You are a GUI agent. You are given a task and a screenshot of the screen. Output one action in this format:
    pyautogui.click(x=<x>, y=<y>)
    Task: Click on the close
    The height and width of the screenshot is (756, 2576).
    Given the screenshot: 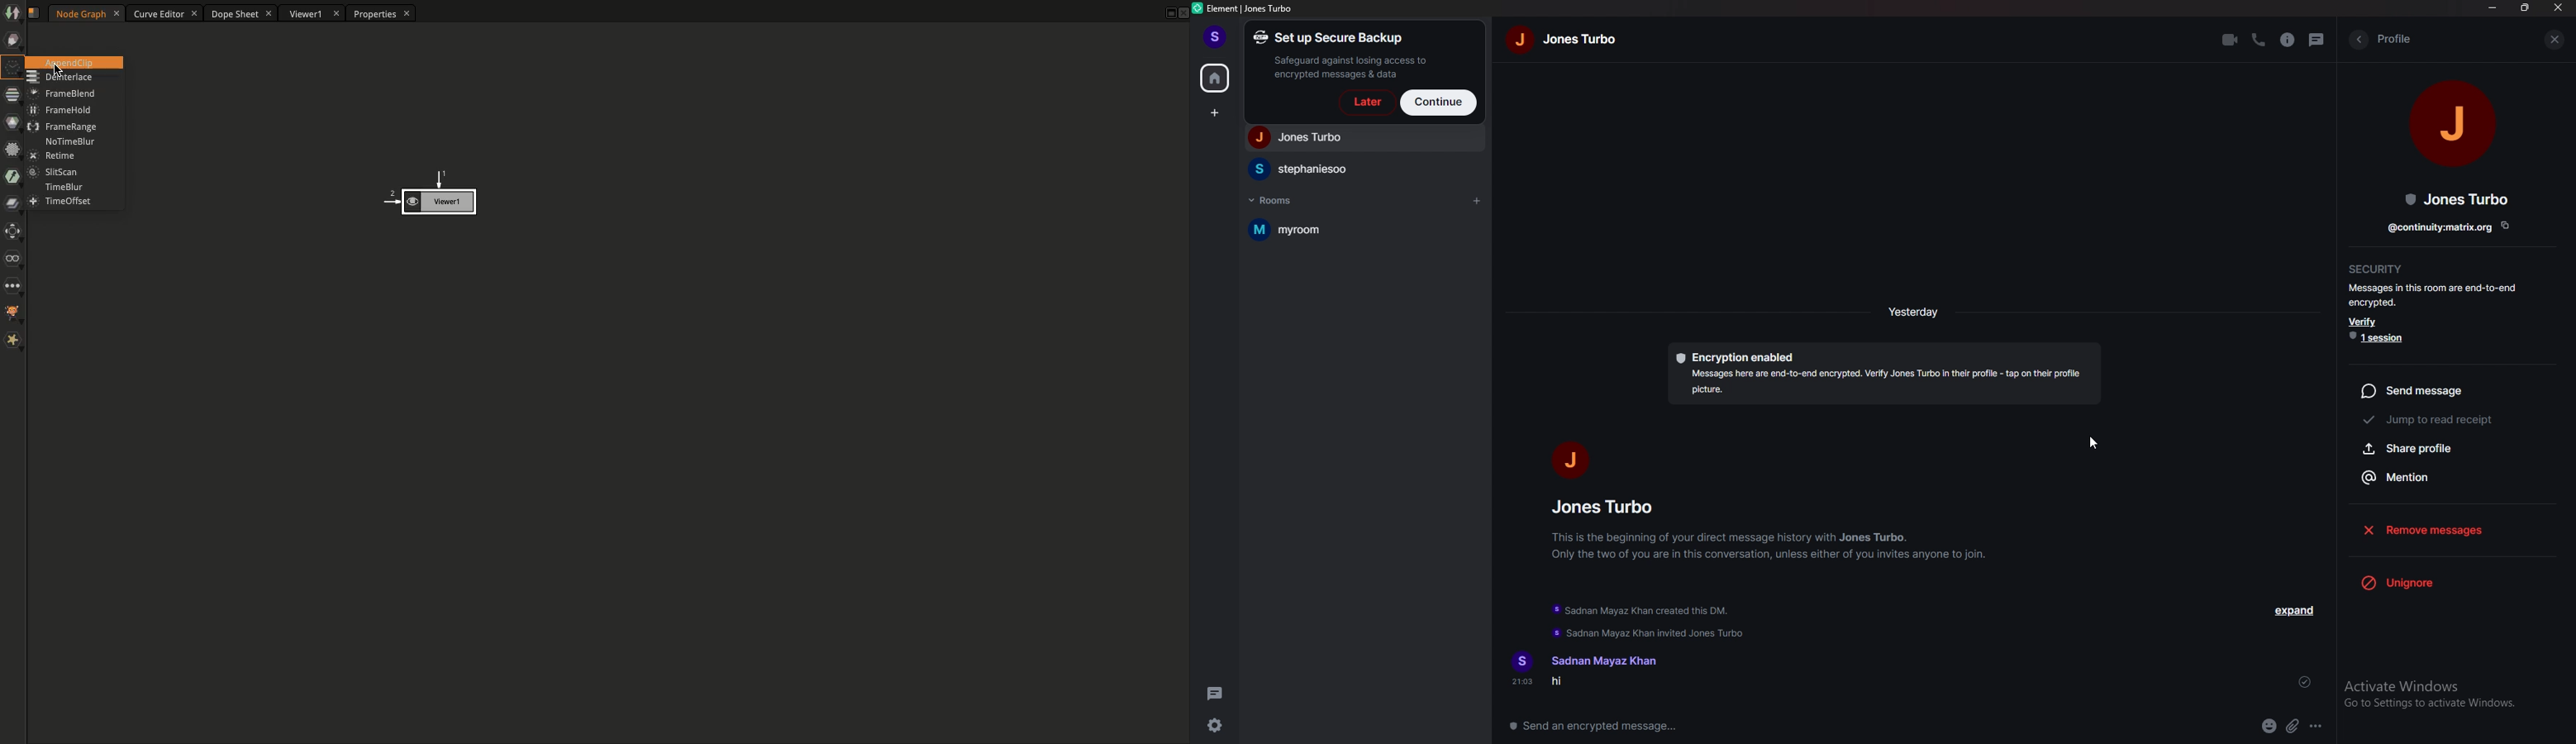 What is the action you would take?
    pyautogui.click(x=2559, y=8)
    